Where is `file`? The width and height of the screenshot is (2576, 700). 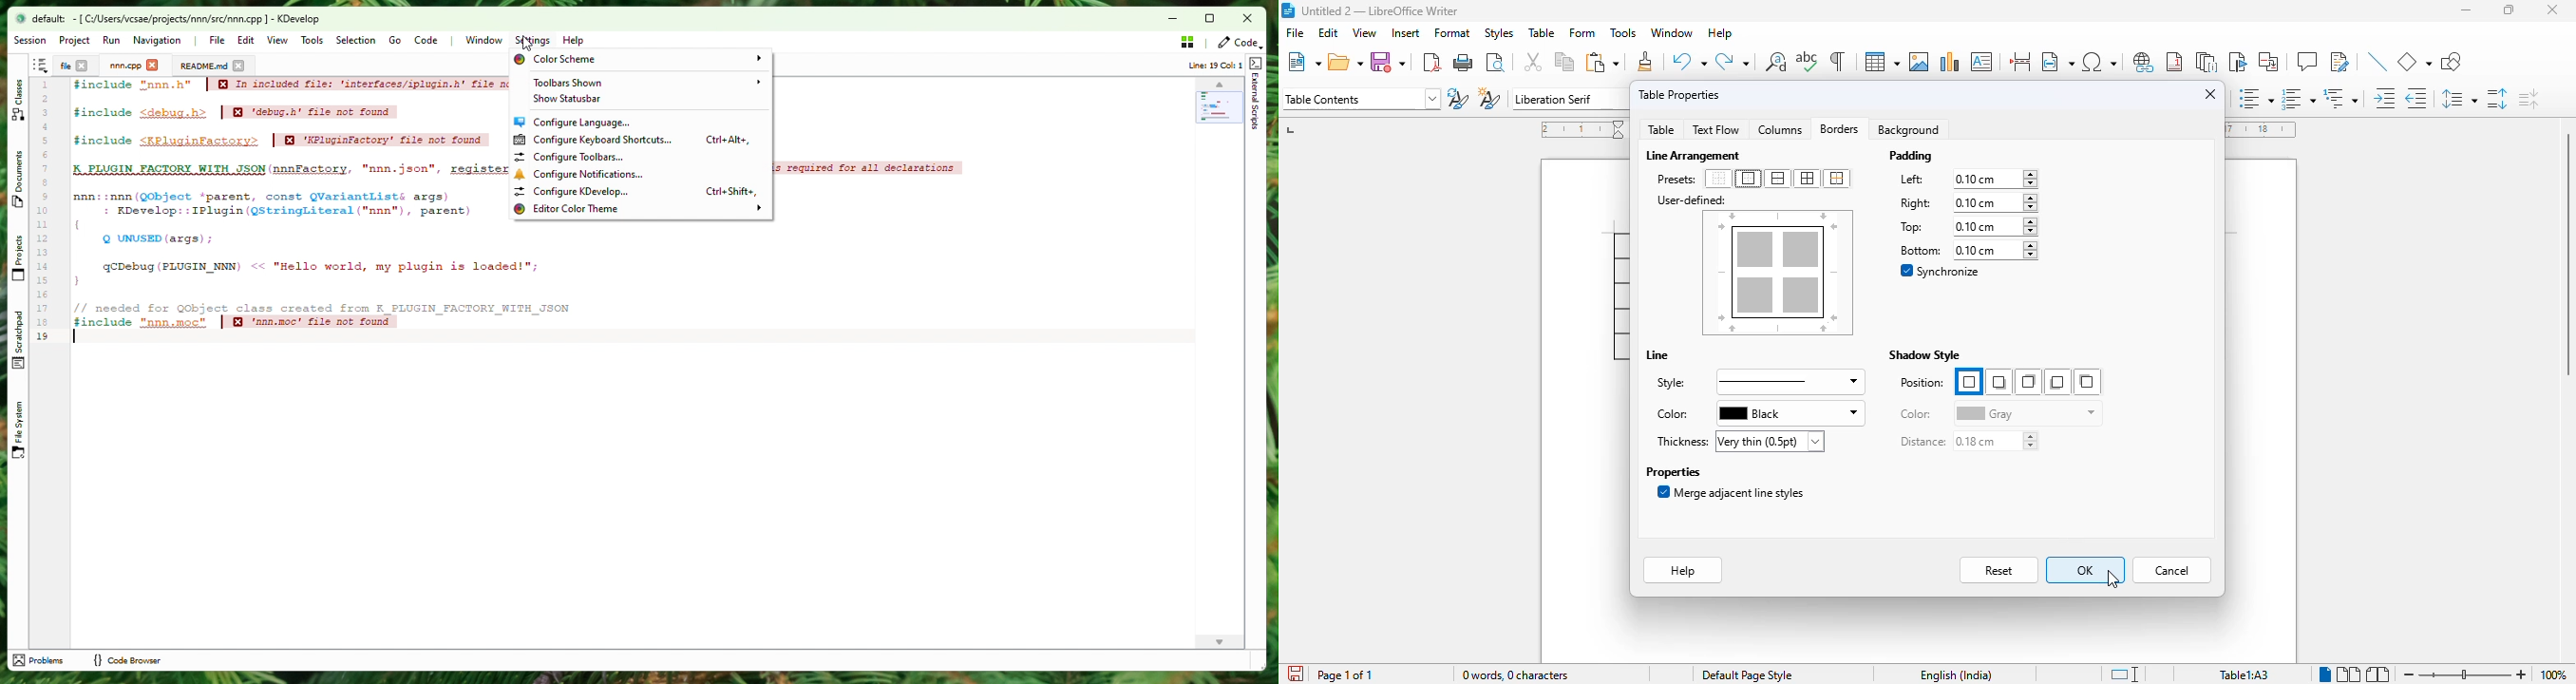 file is located at coordinates (1294, 33).